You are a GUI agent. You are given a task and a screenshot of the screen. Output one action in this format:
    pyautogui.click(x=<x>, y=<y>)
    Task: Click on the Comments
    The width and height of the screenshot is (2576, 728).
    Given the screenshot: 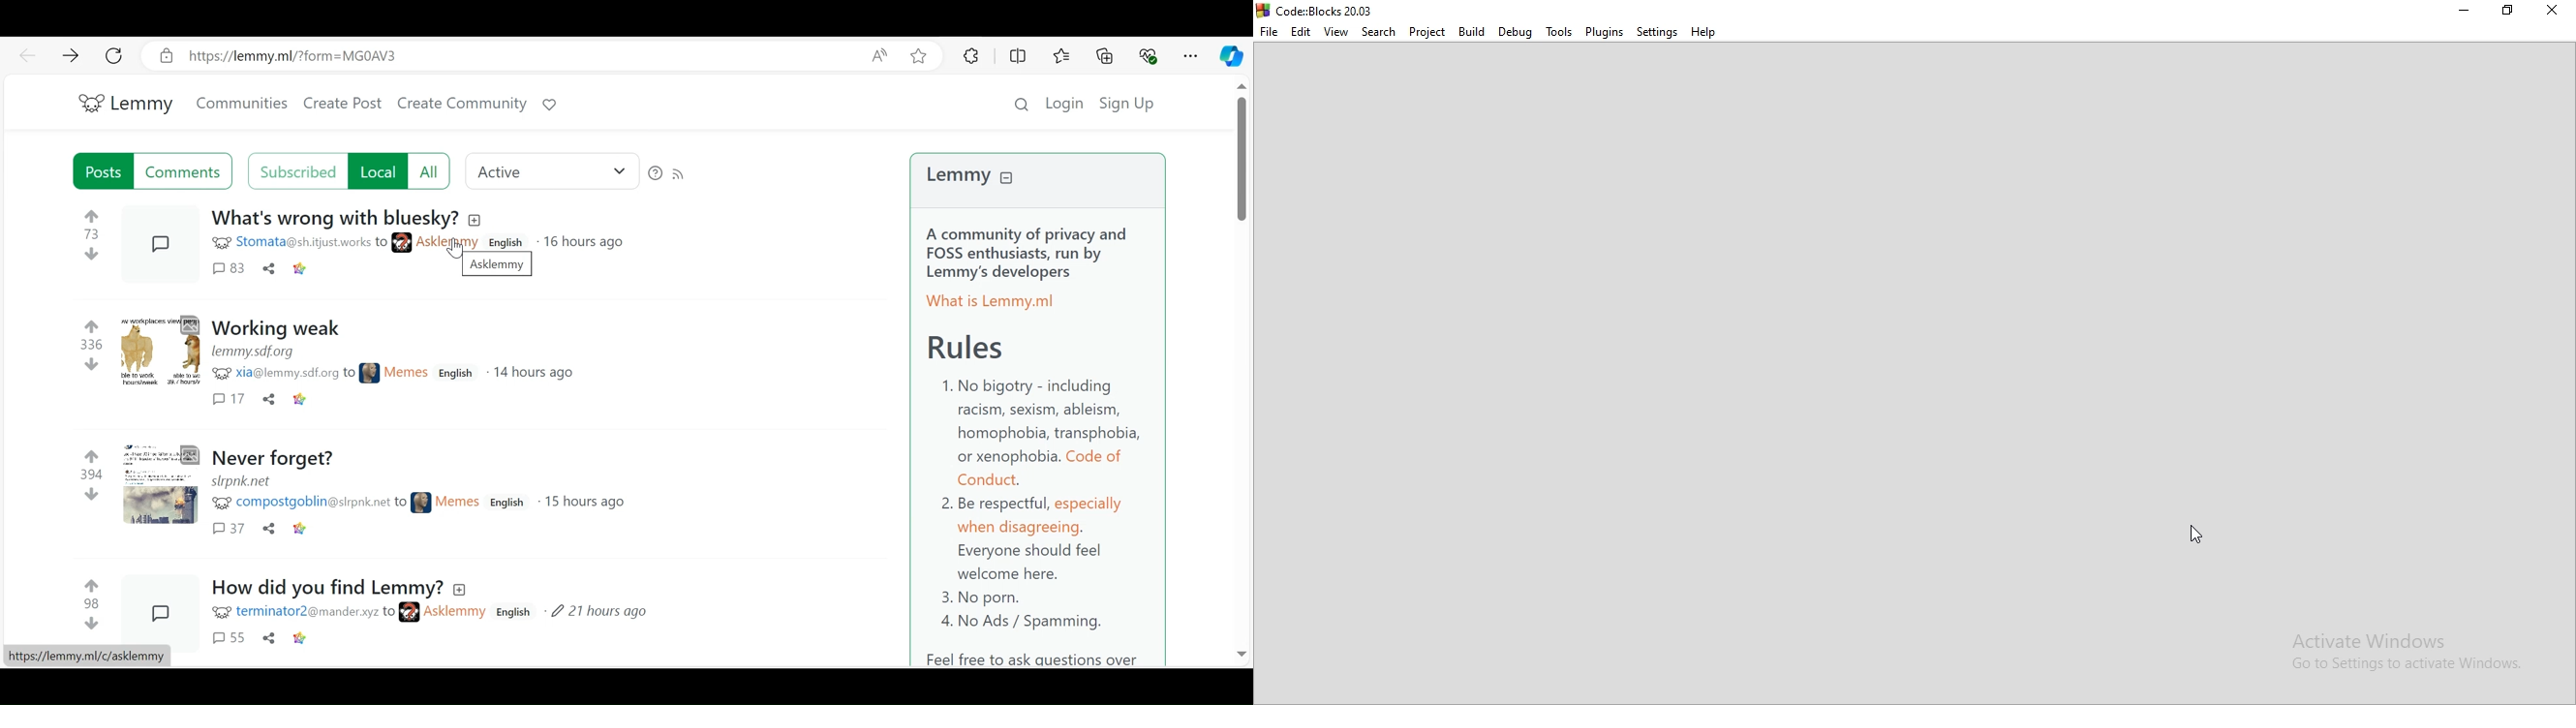 What is the action you would take?
    pyautogui.click(x=163, y=608)
    